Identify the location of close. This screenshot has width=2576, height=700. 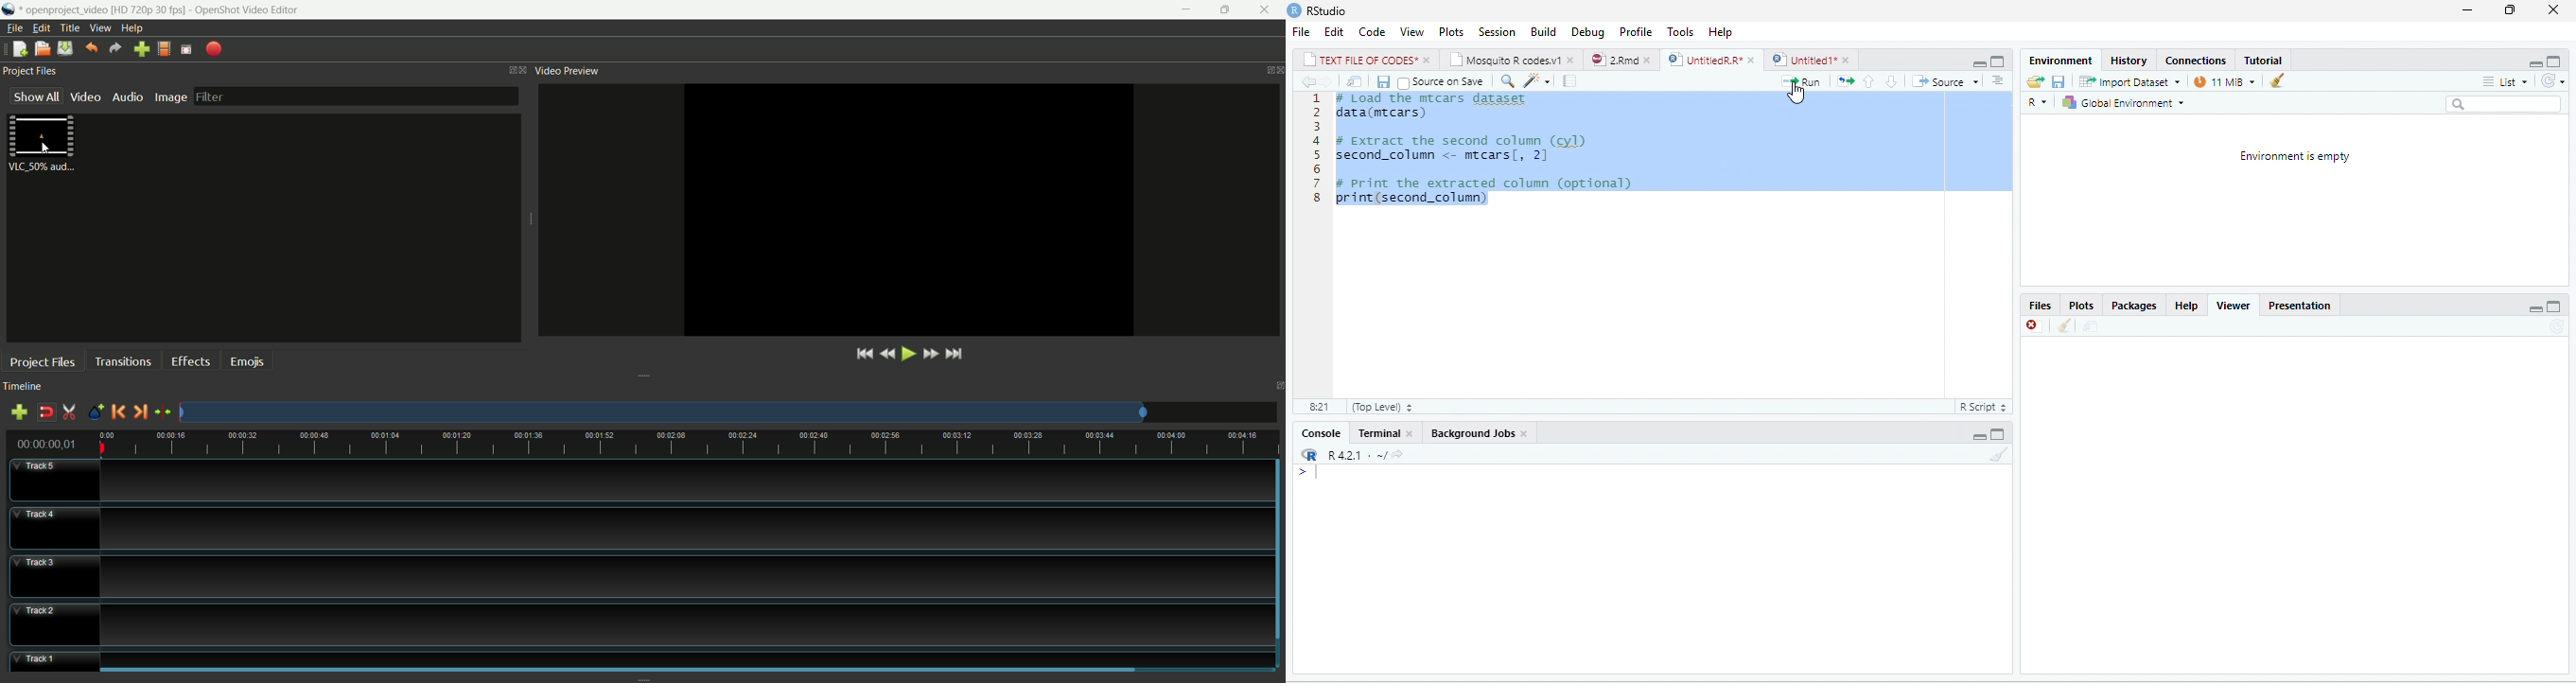
(2553, 9).